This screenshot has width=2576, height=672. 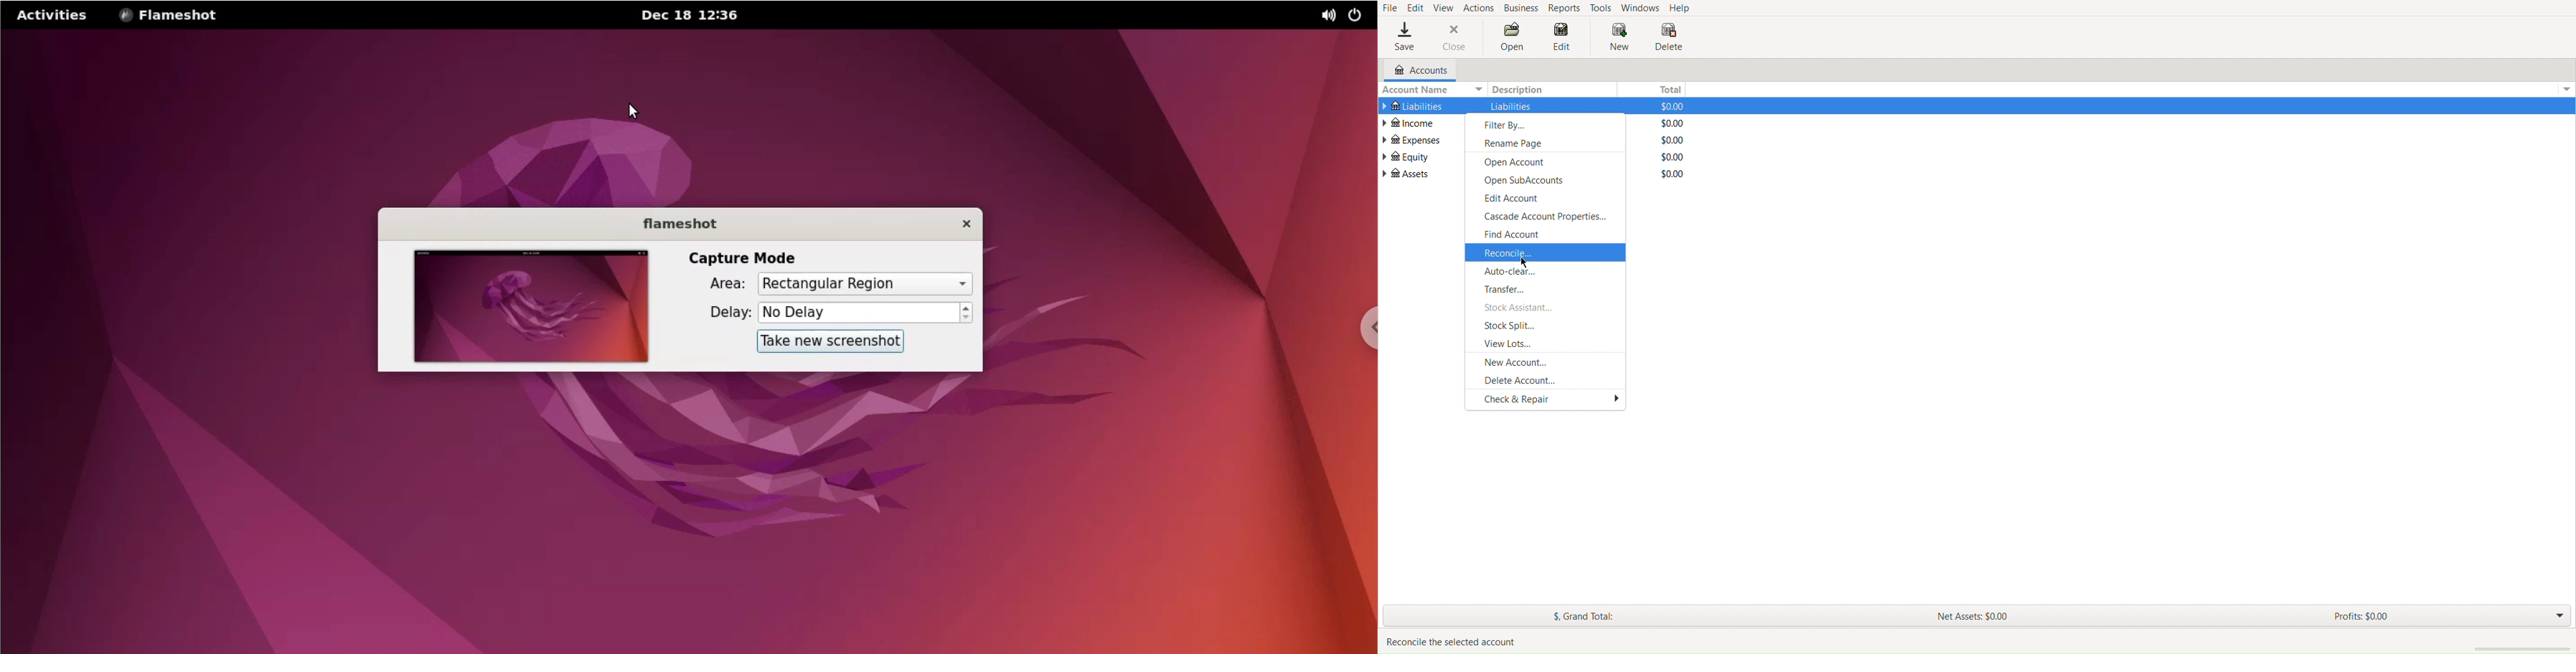 What do you see at coordinates (1545, 200) in the screenshot?
I see `Edit Account` at bounding box center [1545, 200].